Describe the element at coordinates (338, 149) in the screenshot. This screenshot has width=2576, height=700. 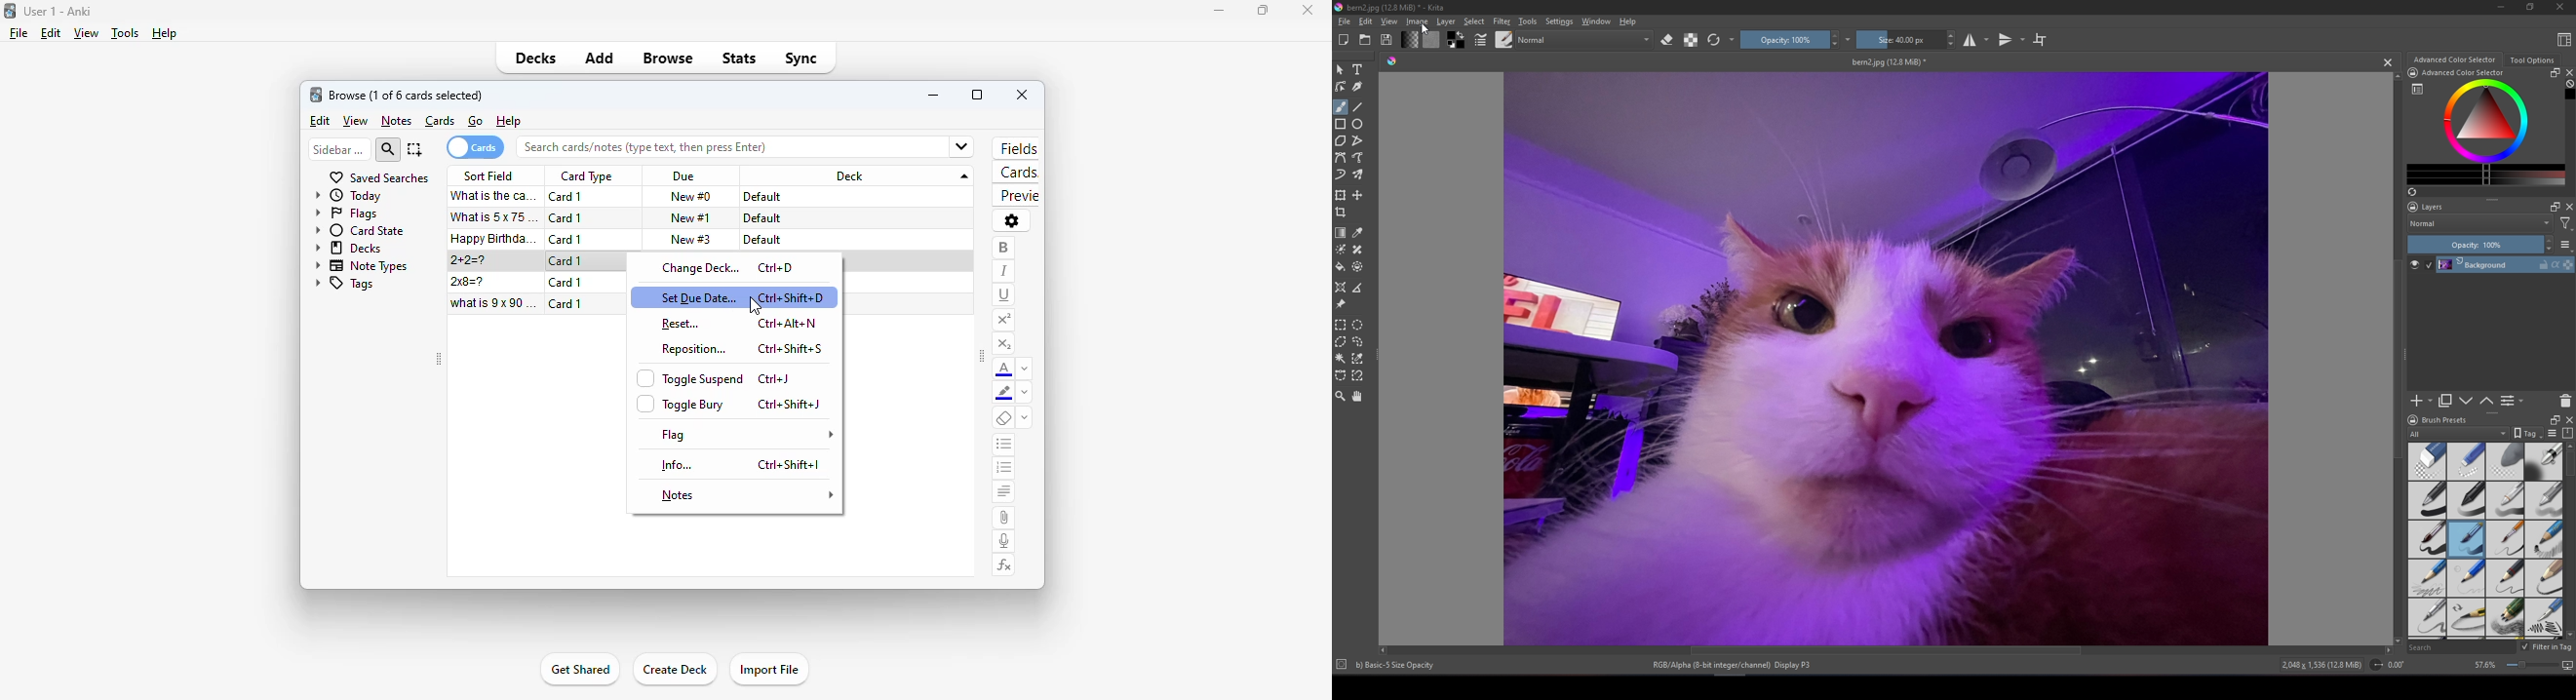
I see `sidebar filter` at that location.